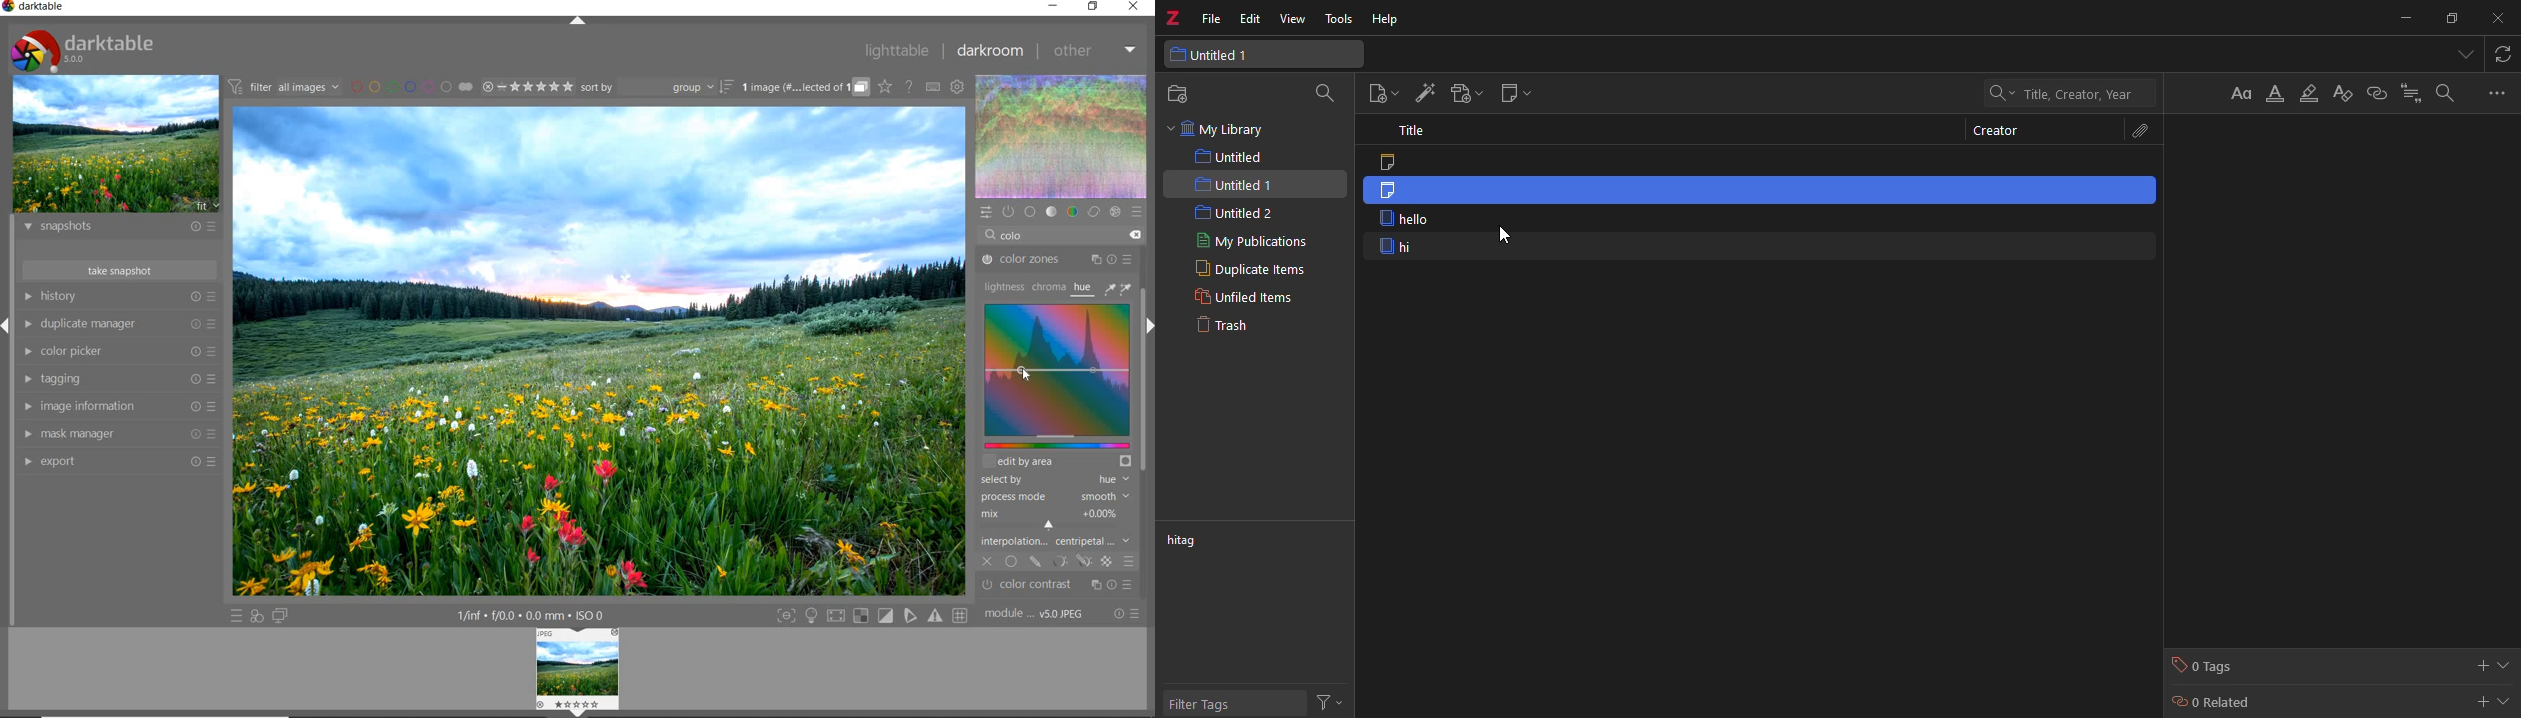 This screenshot has height=728, width=2548. What do you see at coordinates (1120, 288) in the screenshot?
I see `picker tools` at bounding box center [1120, 288].